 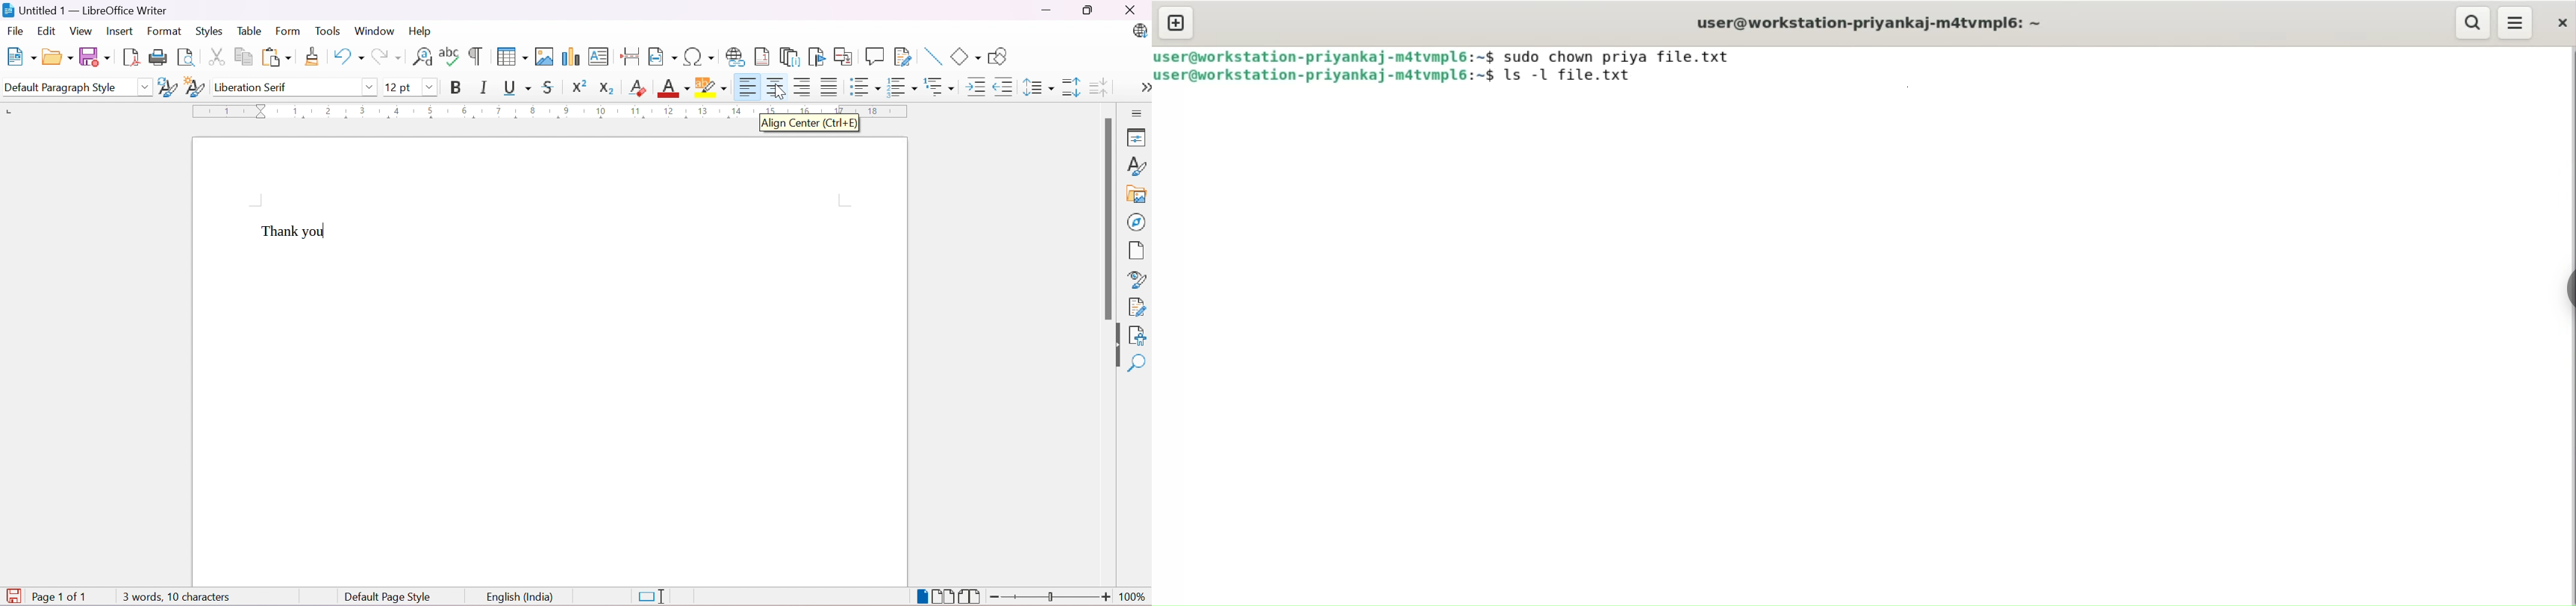 I want to click on Bold, so click(x=460, y=87).